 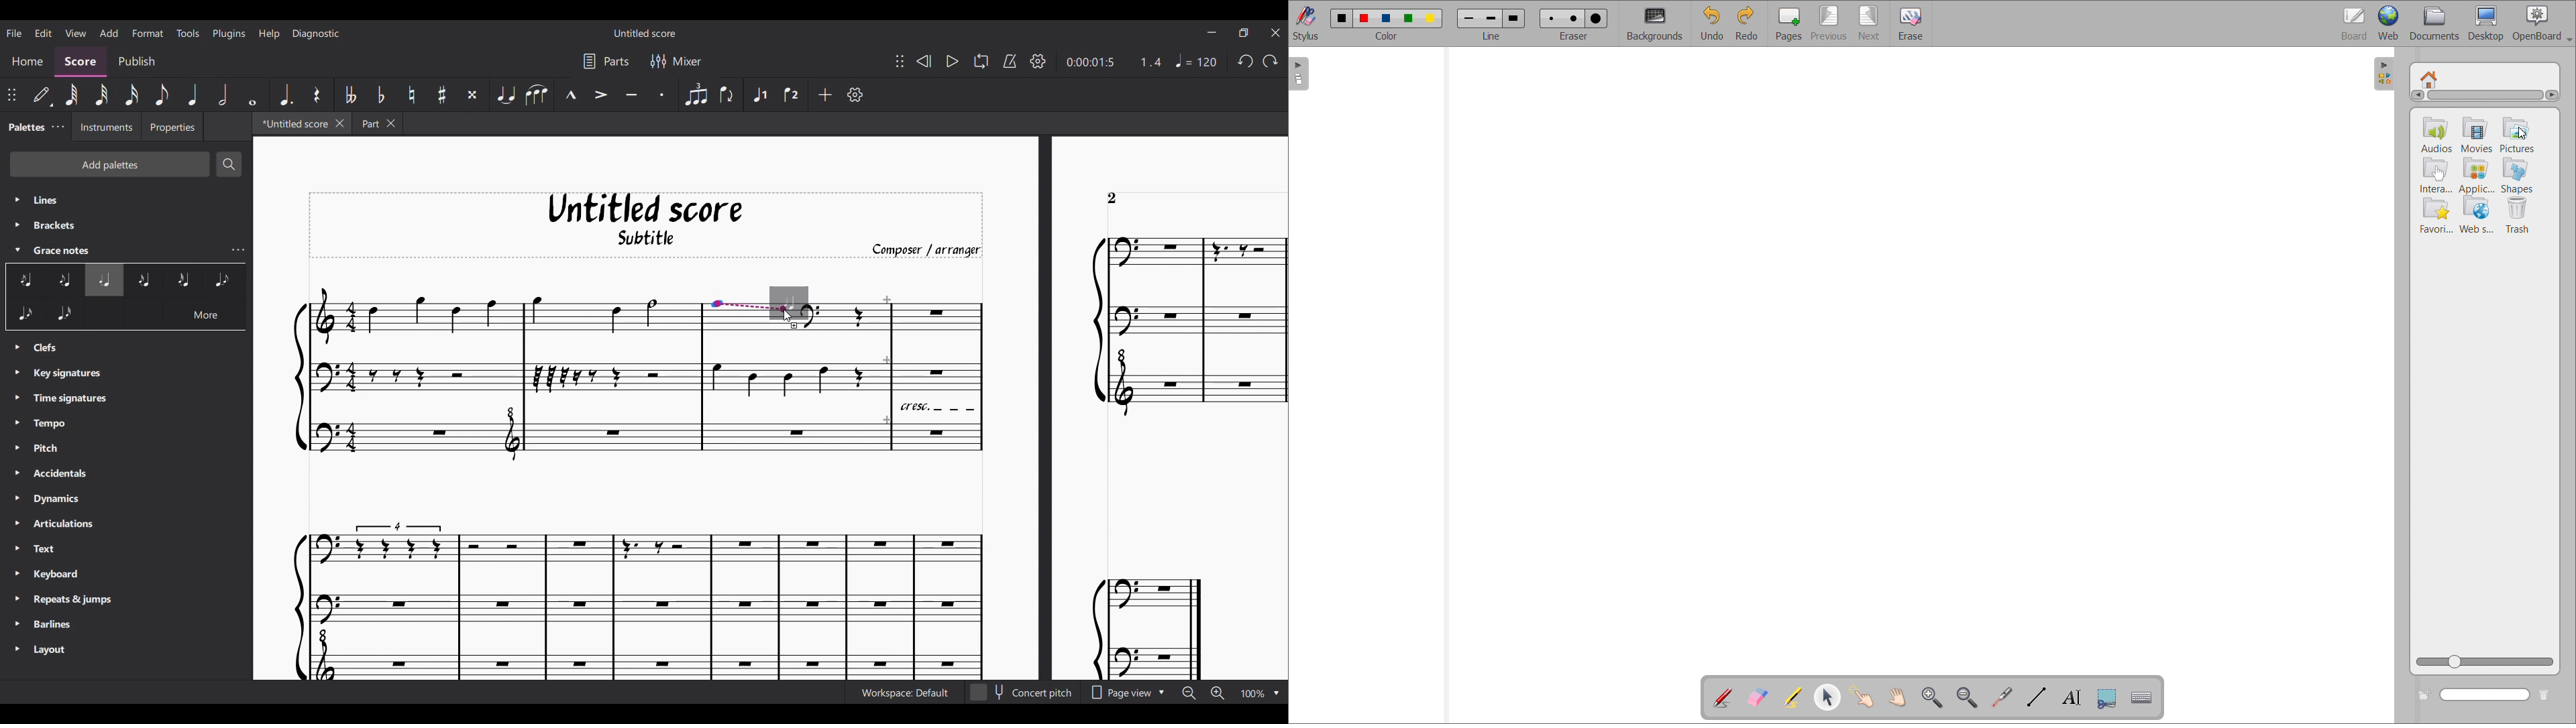 I want to click on Tools menu, so click(x=189, y=33).